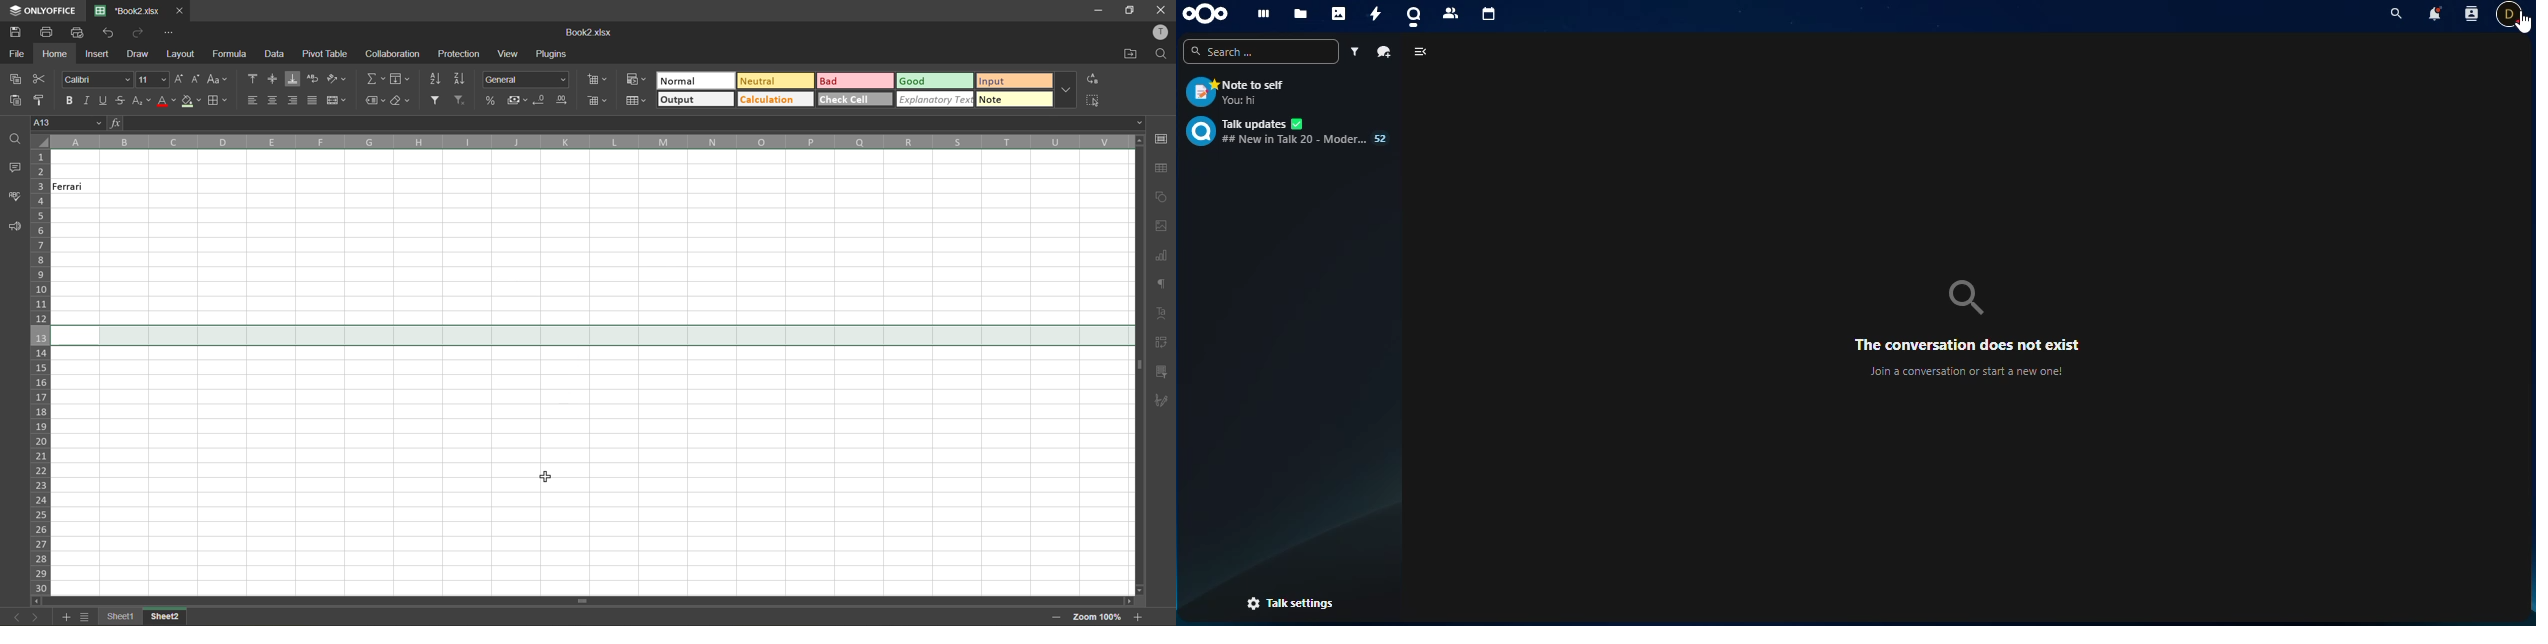 The height and width of the screenshot is (644, 2548). What do you see at coordinates (165, 617) in the screenshot?
I see `sheet names` at bounding box center [165, 617].